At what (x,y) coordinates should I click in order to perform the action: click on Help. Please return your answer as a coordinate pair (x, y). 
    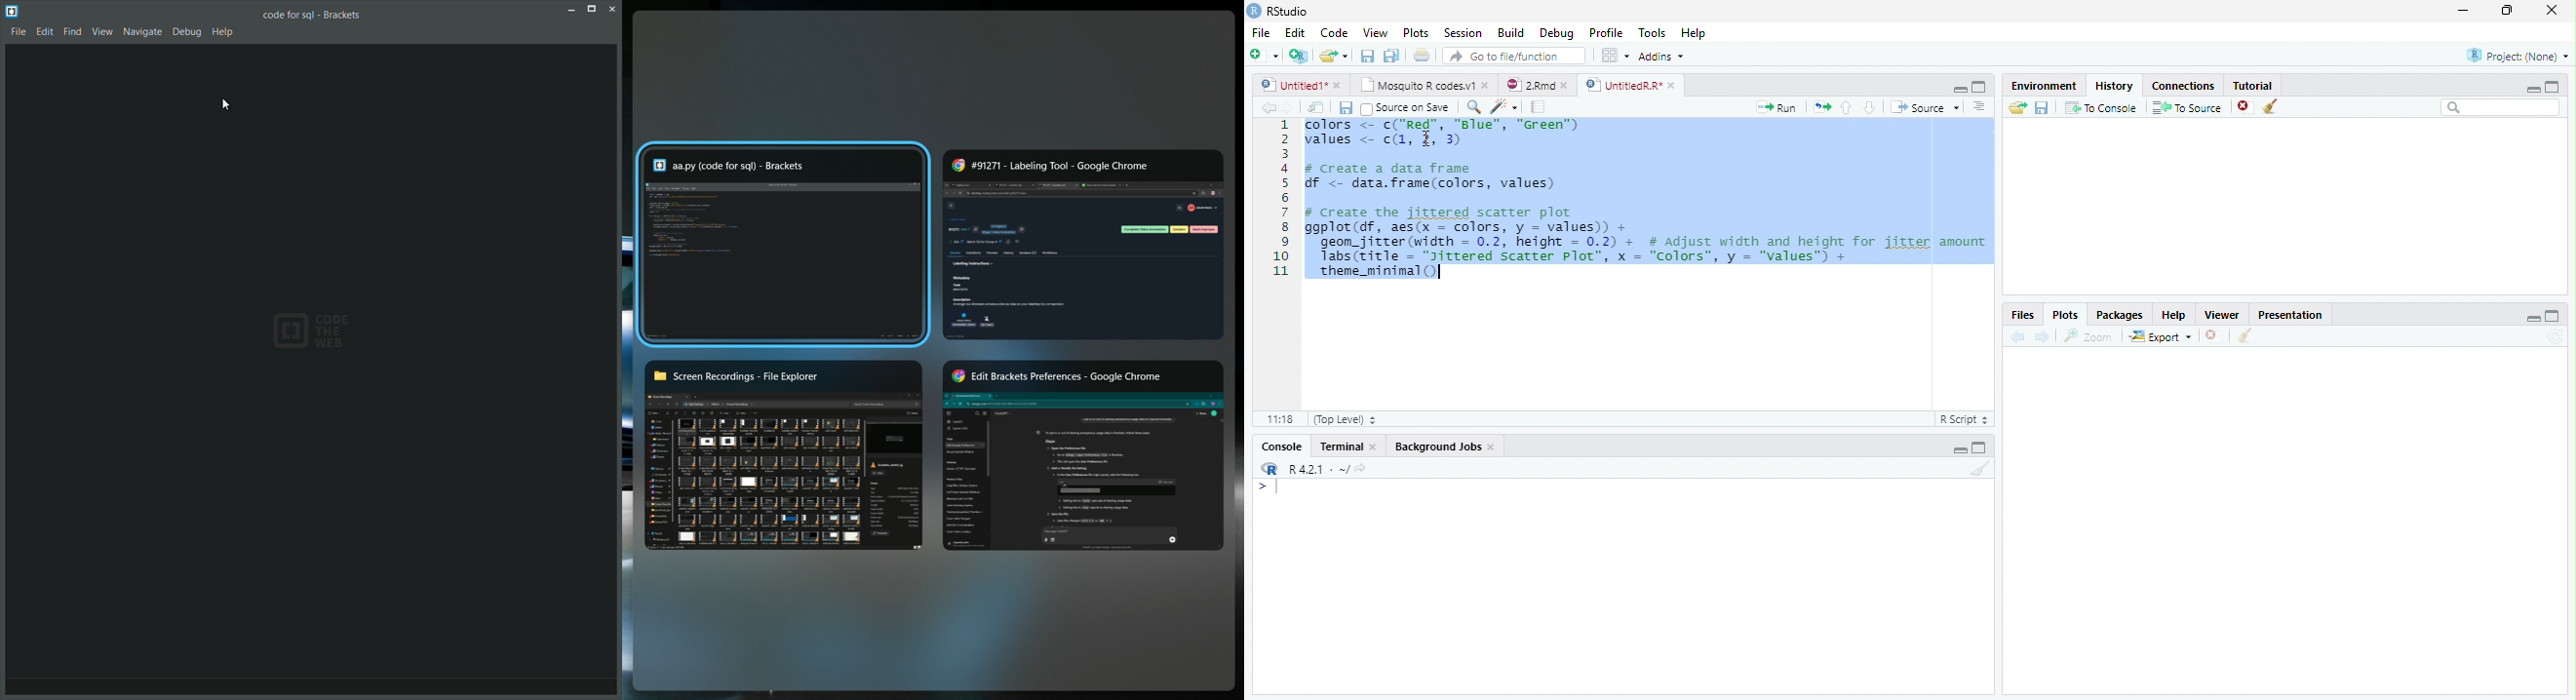
    Looking at the image, I should click on (1694, 32).